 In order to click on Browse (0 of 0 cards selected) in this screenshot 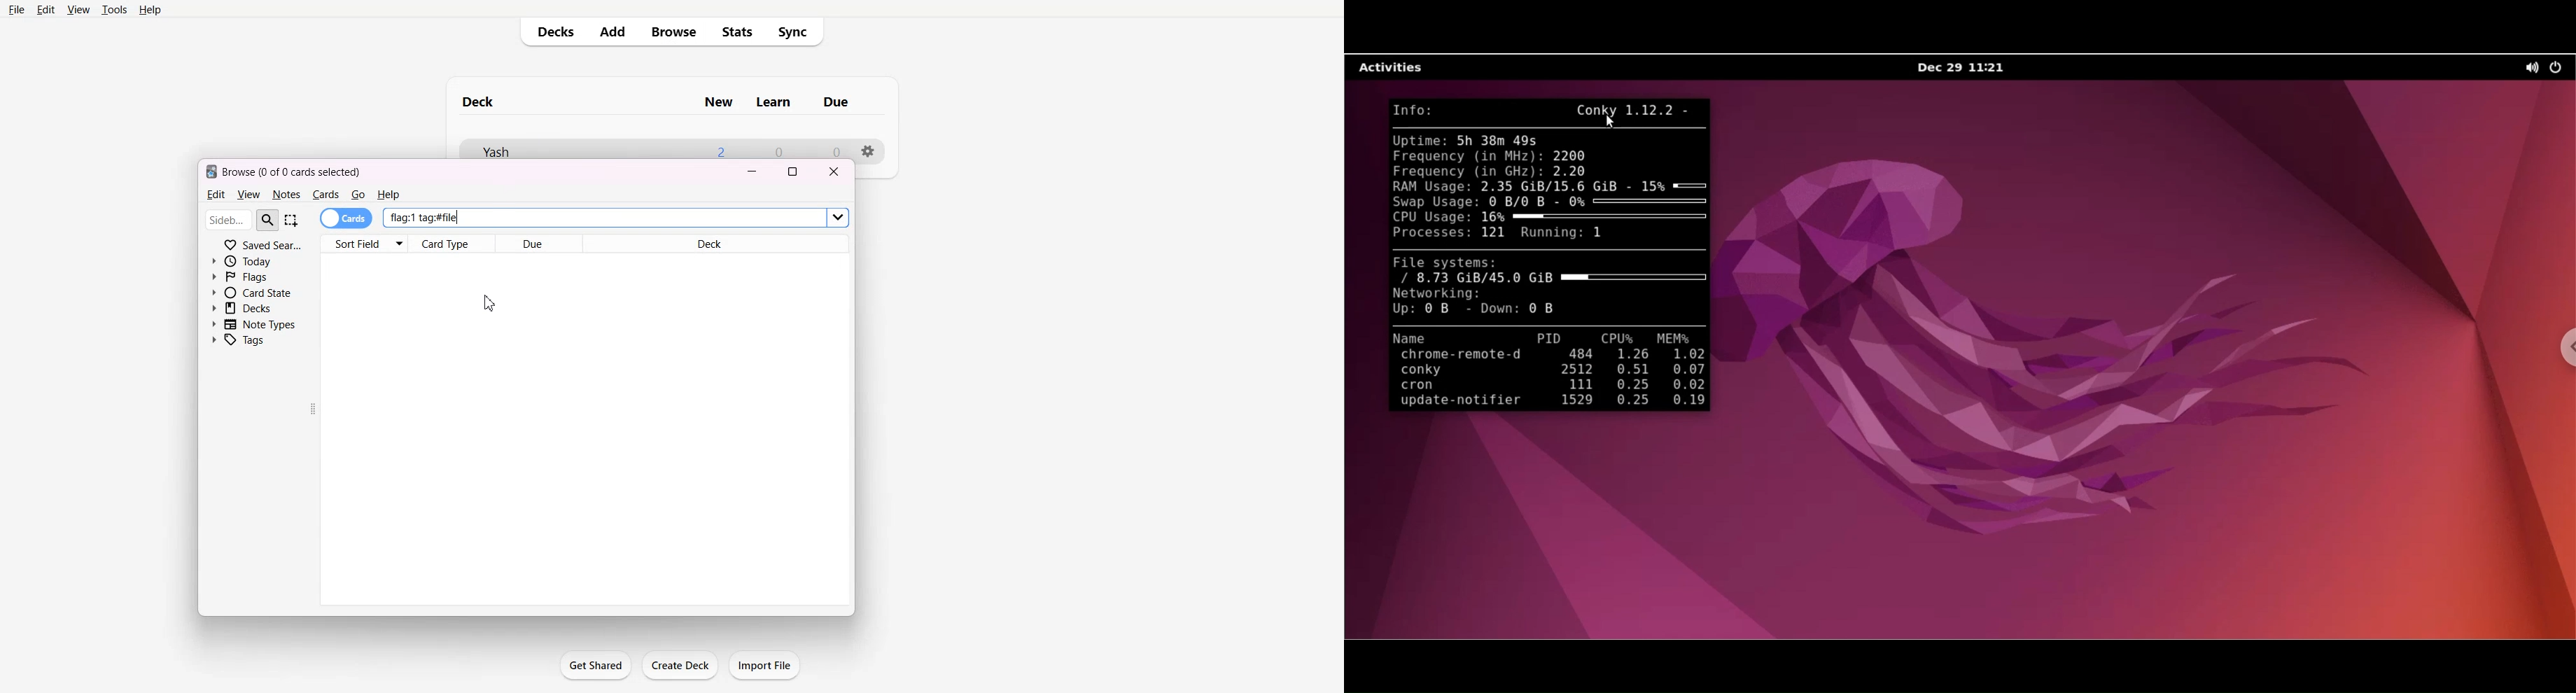, I will do `click(298, 172)`.